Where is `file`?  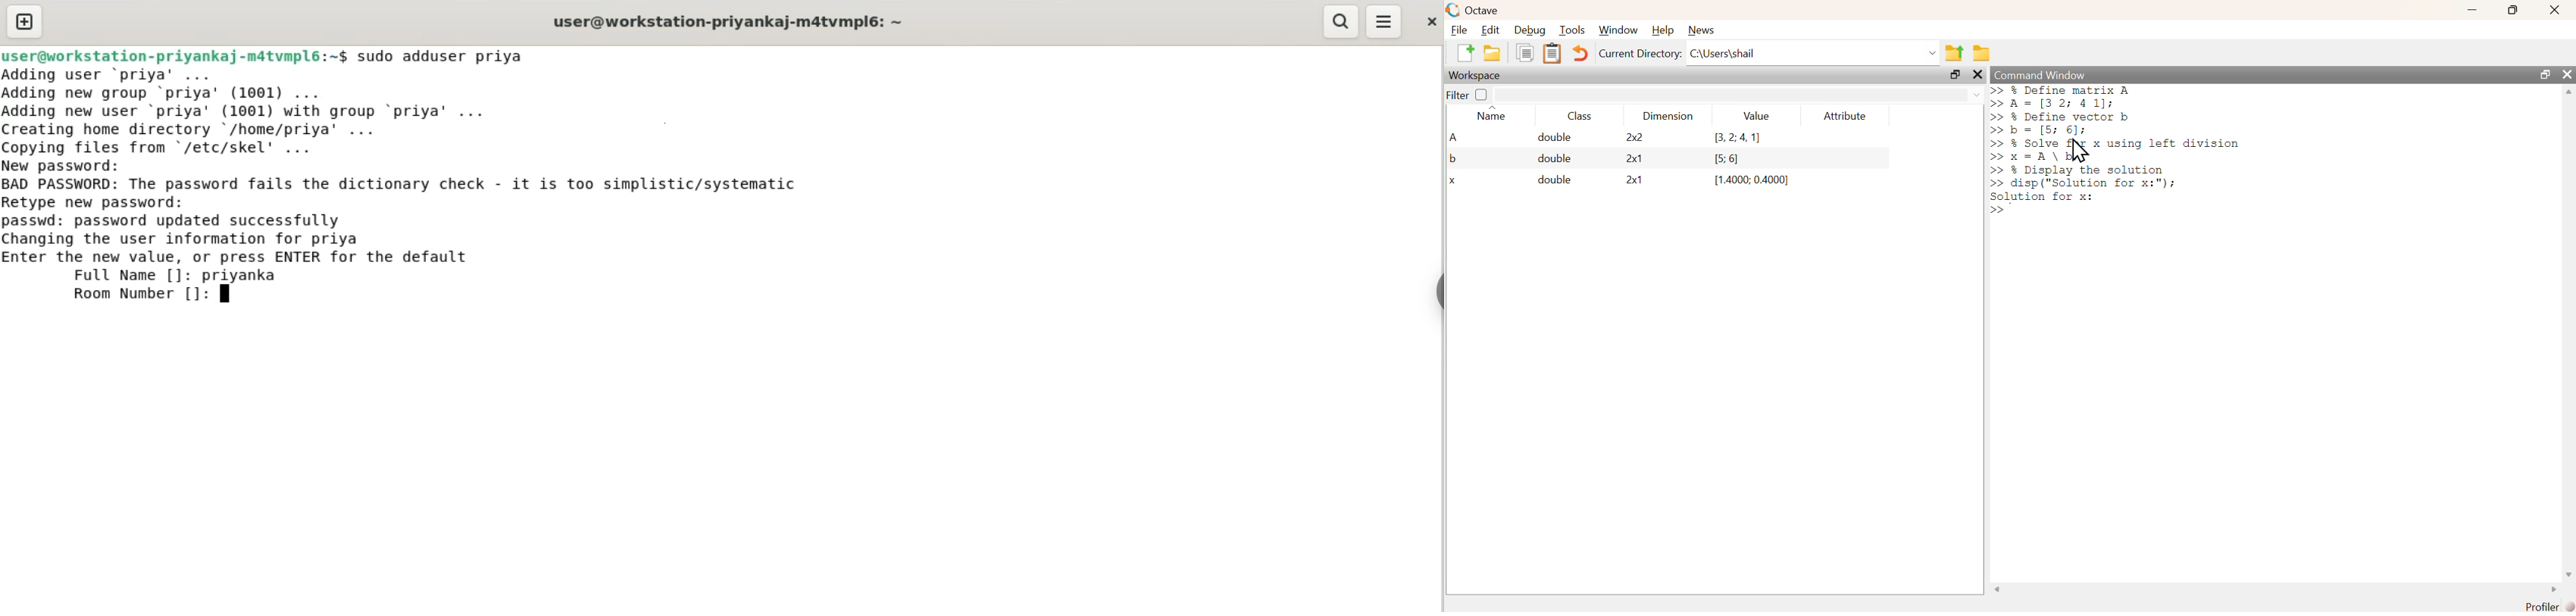 file is located at coordinates (1460, 30).